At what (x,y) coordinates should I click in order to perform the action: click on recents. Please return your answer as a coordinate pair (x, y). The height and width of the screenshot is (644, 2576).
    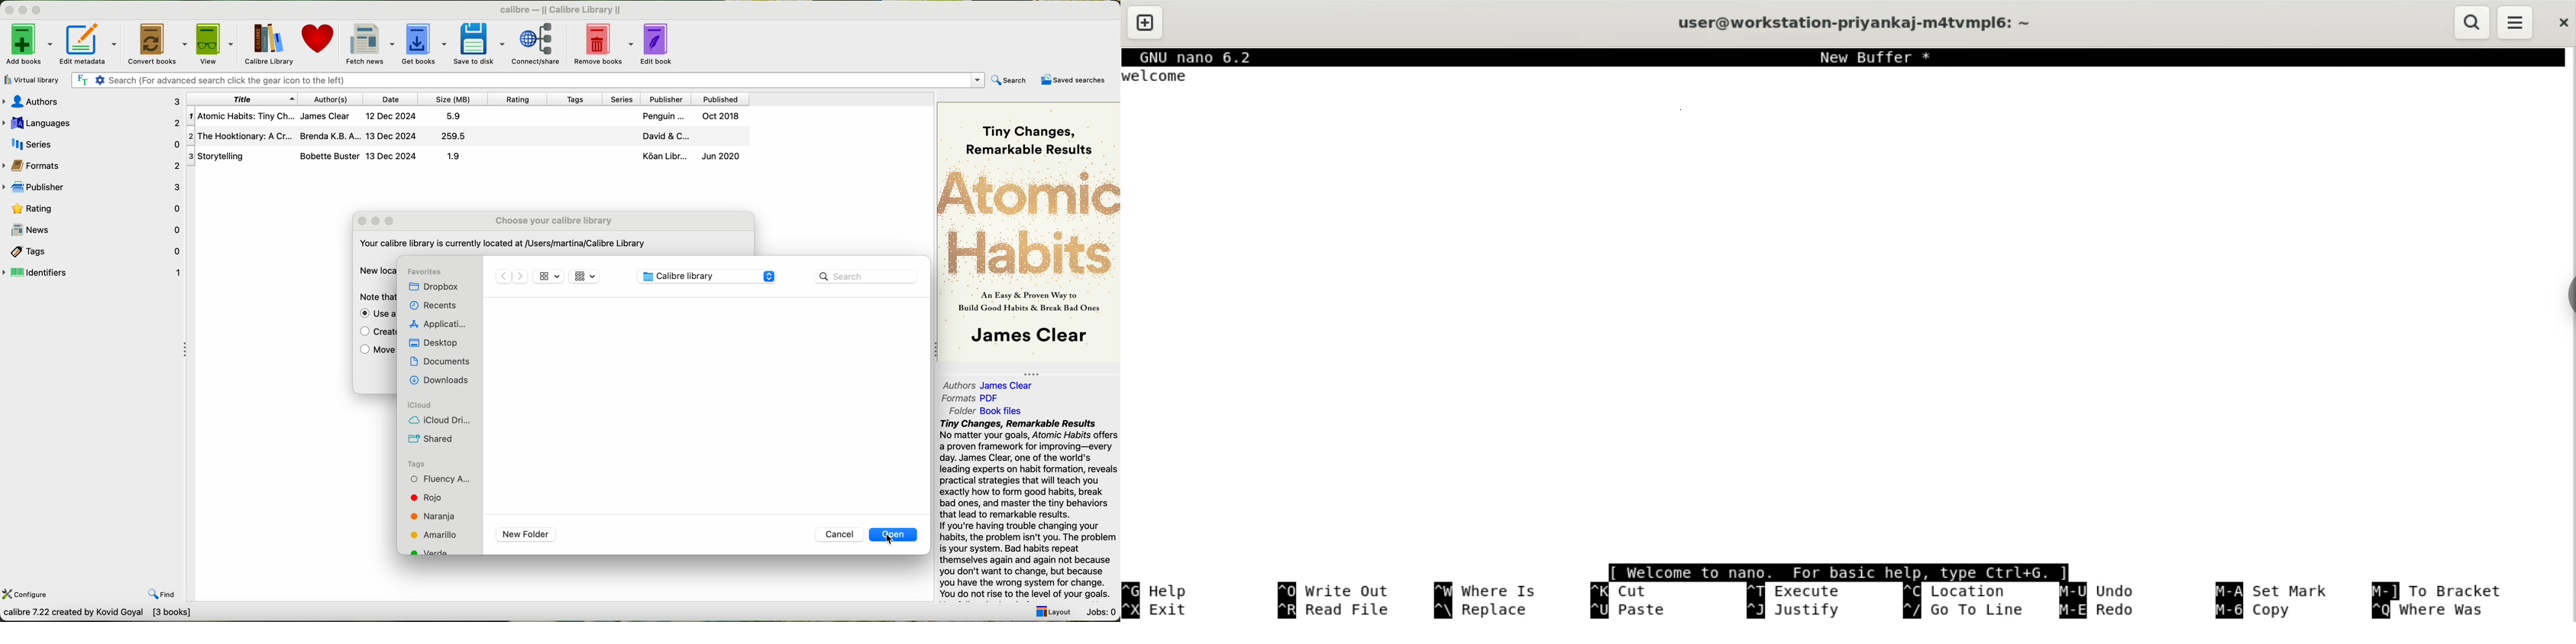
    Looking at the image, I should click on (441, 306).